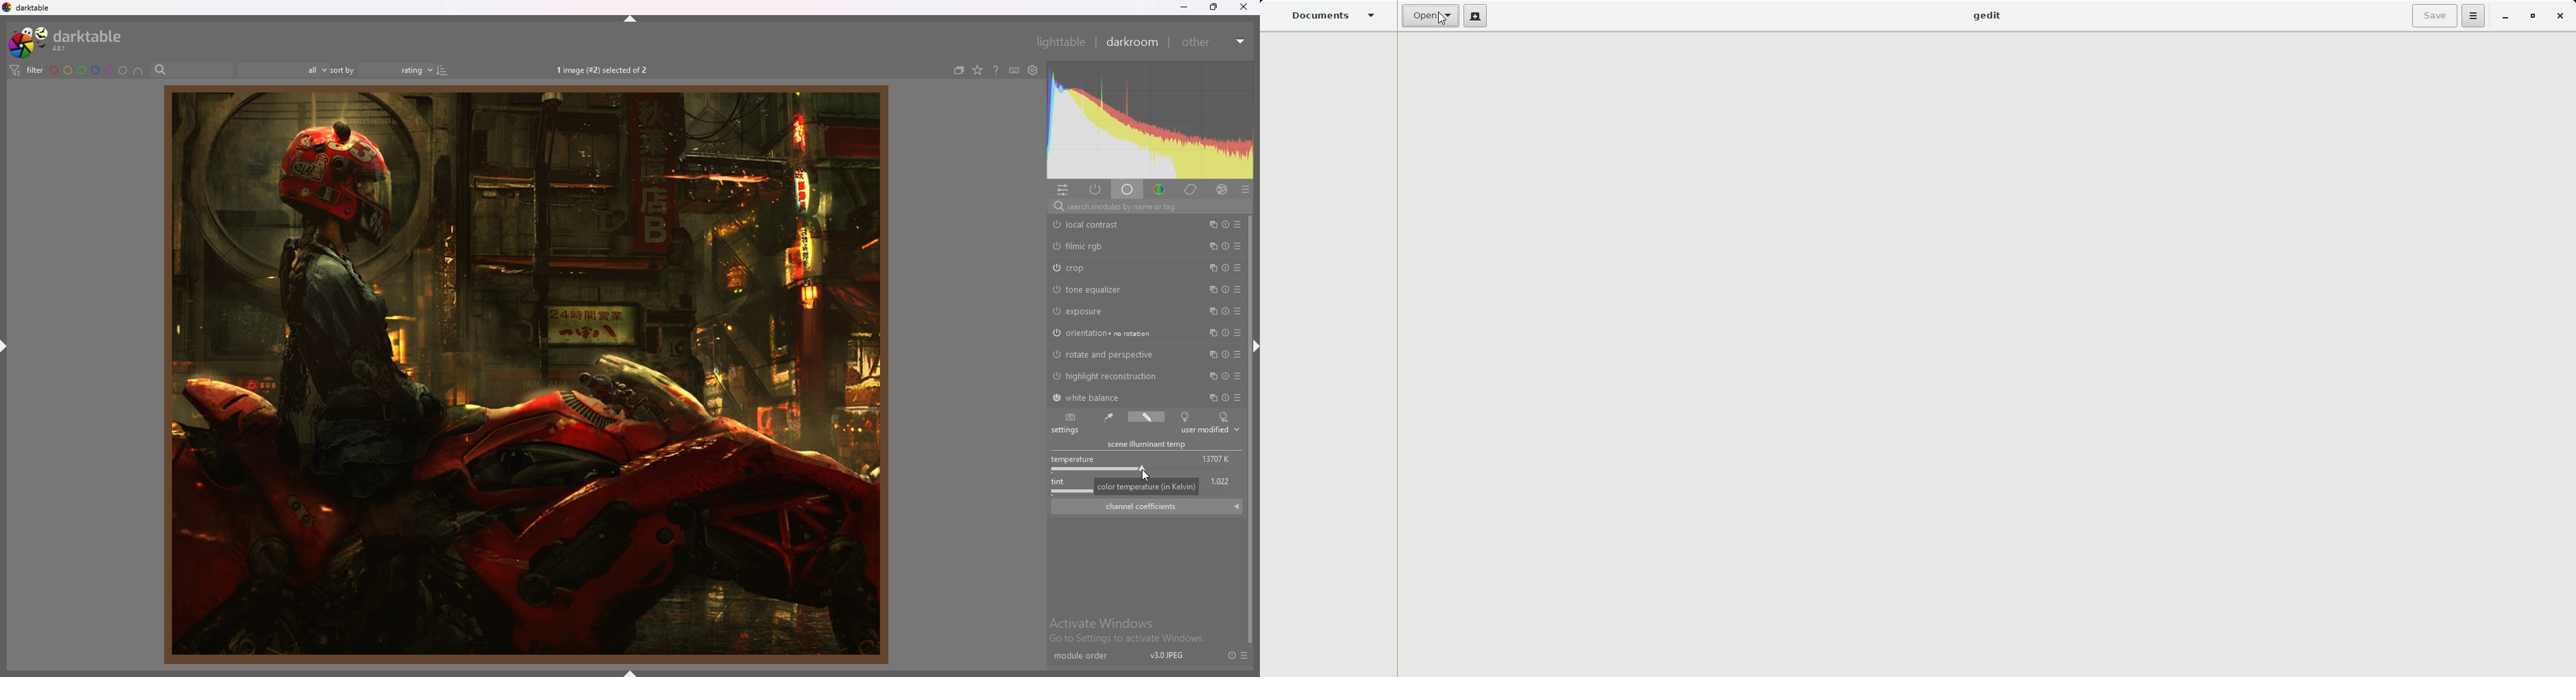 This screenshot has width=2576, height=700. What do you see at coordinates (1191, 191) in the screenshot?
I see `correct` at bounding box center [1191, 191].